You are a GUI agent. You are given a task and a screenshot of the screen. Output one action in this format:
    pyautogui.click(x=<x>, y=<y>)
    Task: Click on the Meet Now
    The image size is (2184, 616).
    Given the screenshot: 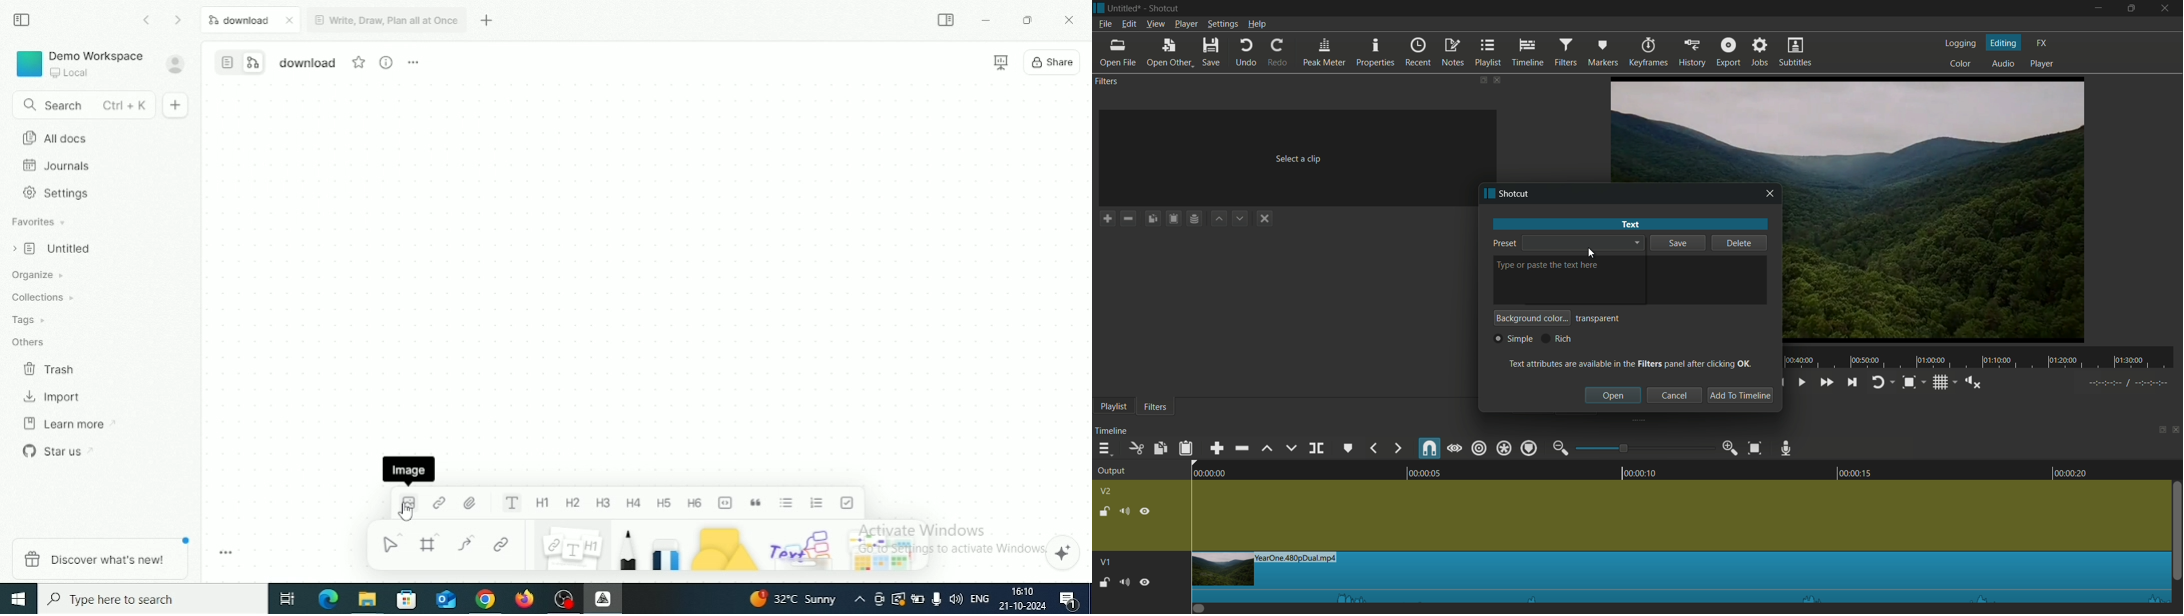 What is the action you would take?
    pyautogui.click(x=879, y=599)
    